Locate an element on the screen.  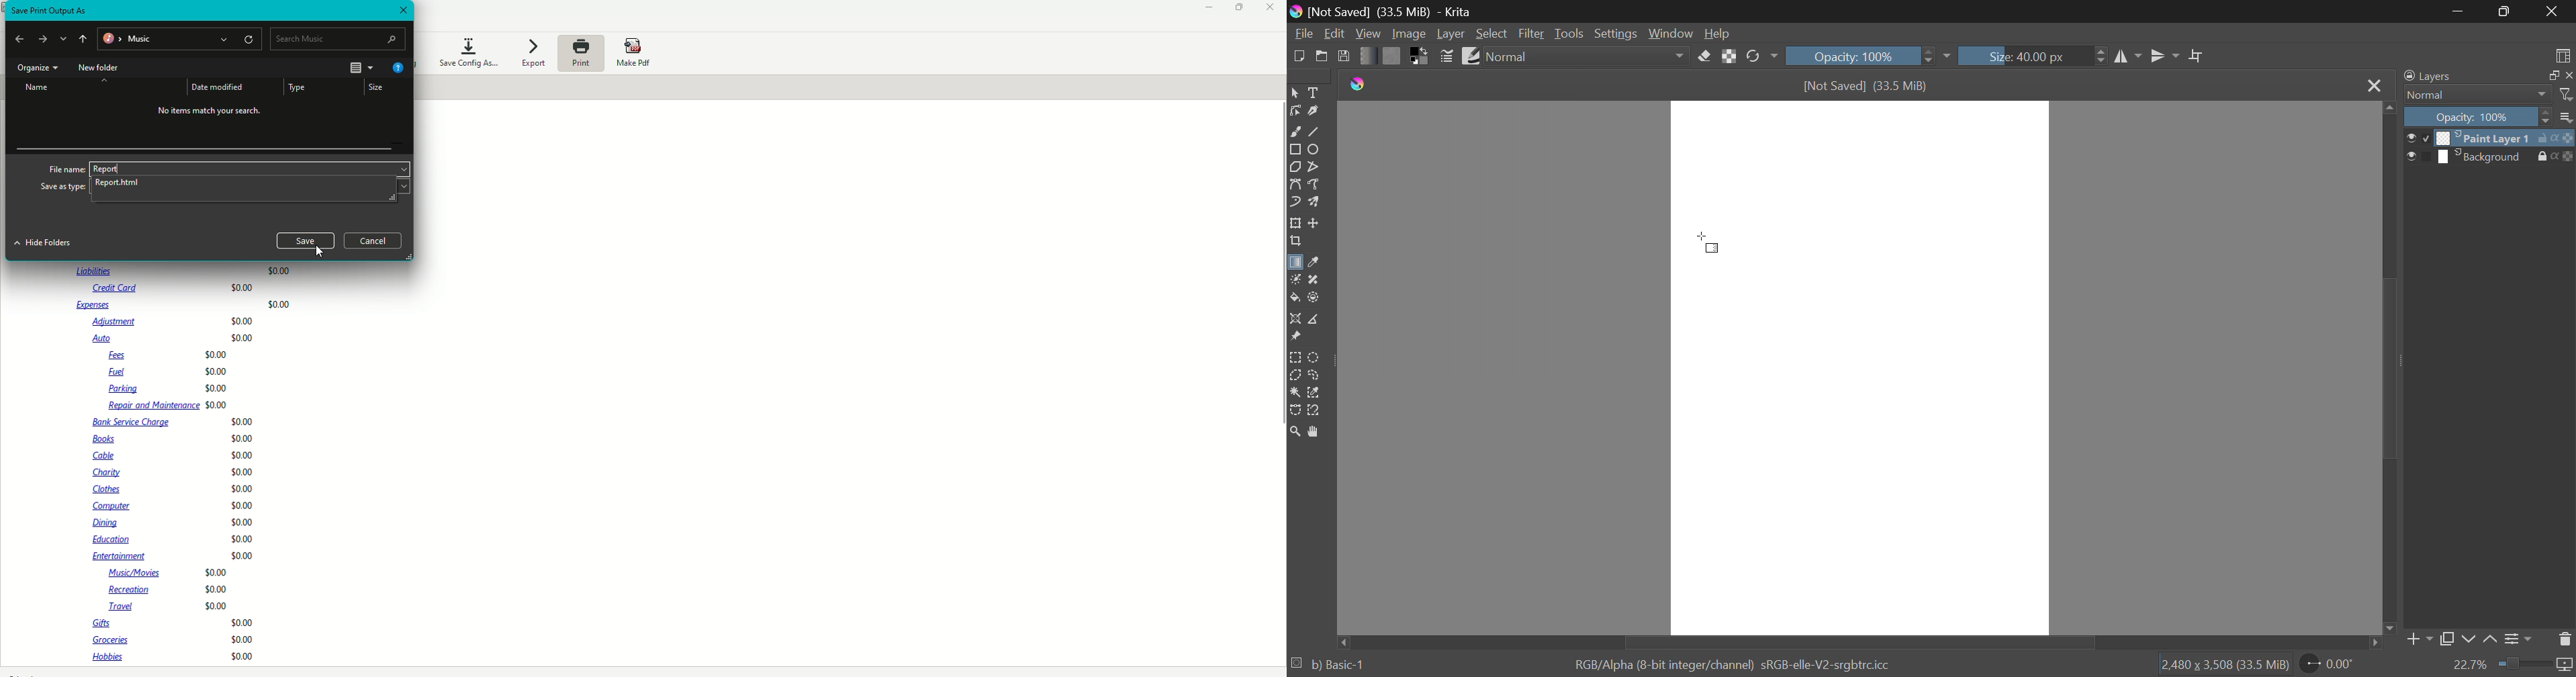
Organize is located at coordinates (36, 68).